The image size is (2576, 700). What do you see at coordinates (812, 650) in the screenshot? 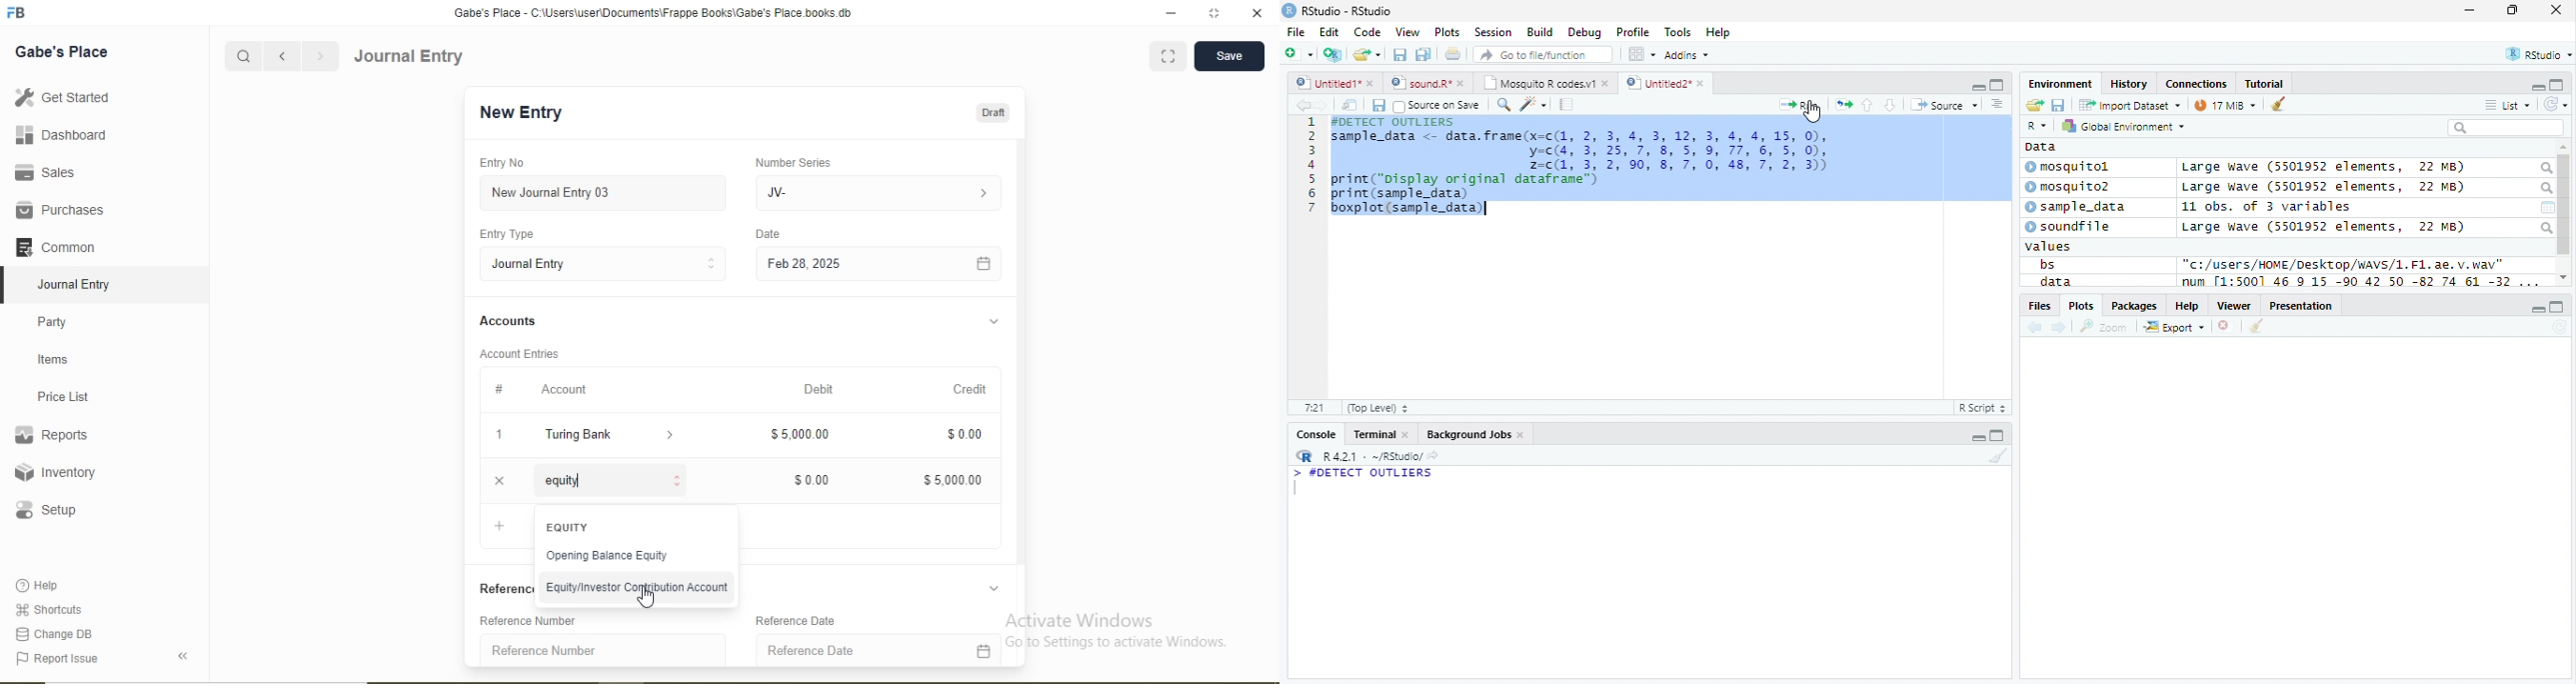
I see `Reference Date` at bounding box center [812, 650].